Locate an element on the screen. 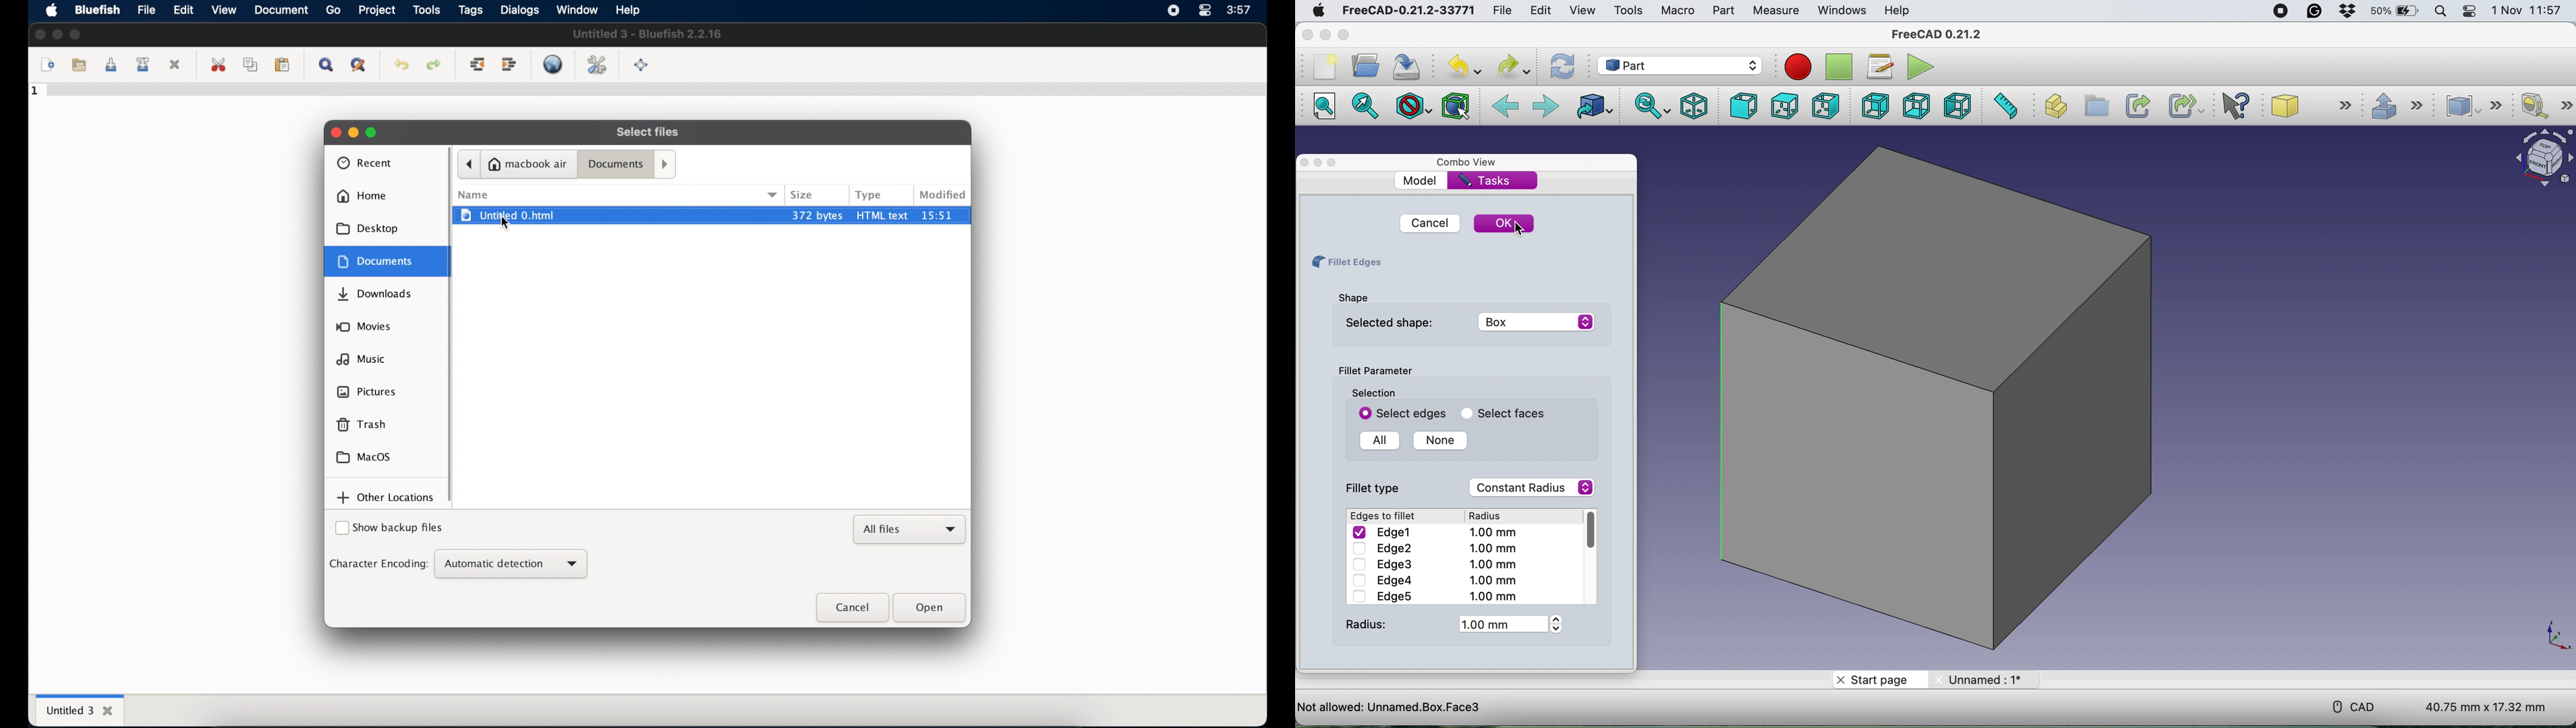  previous  is located at coordinates (468, 164).